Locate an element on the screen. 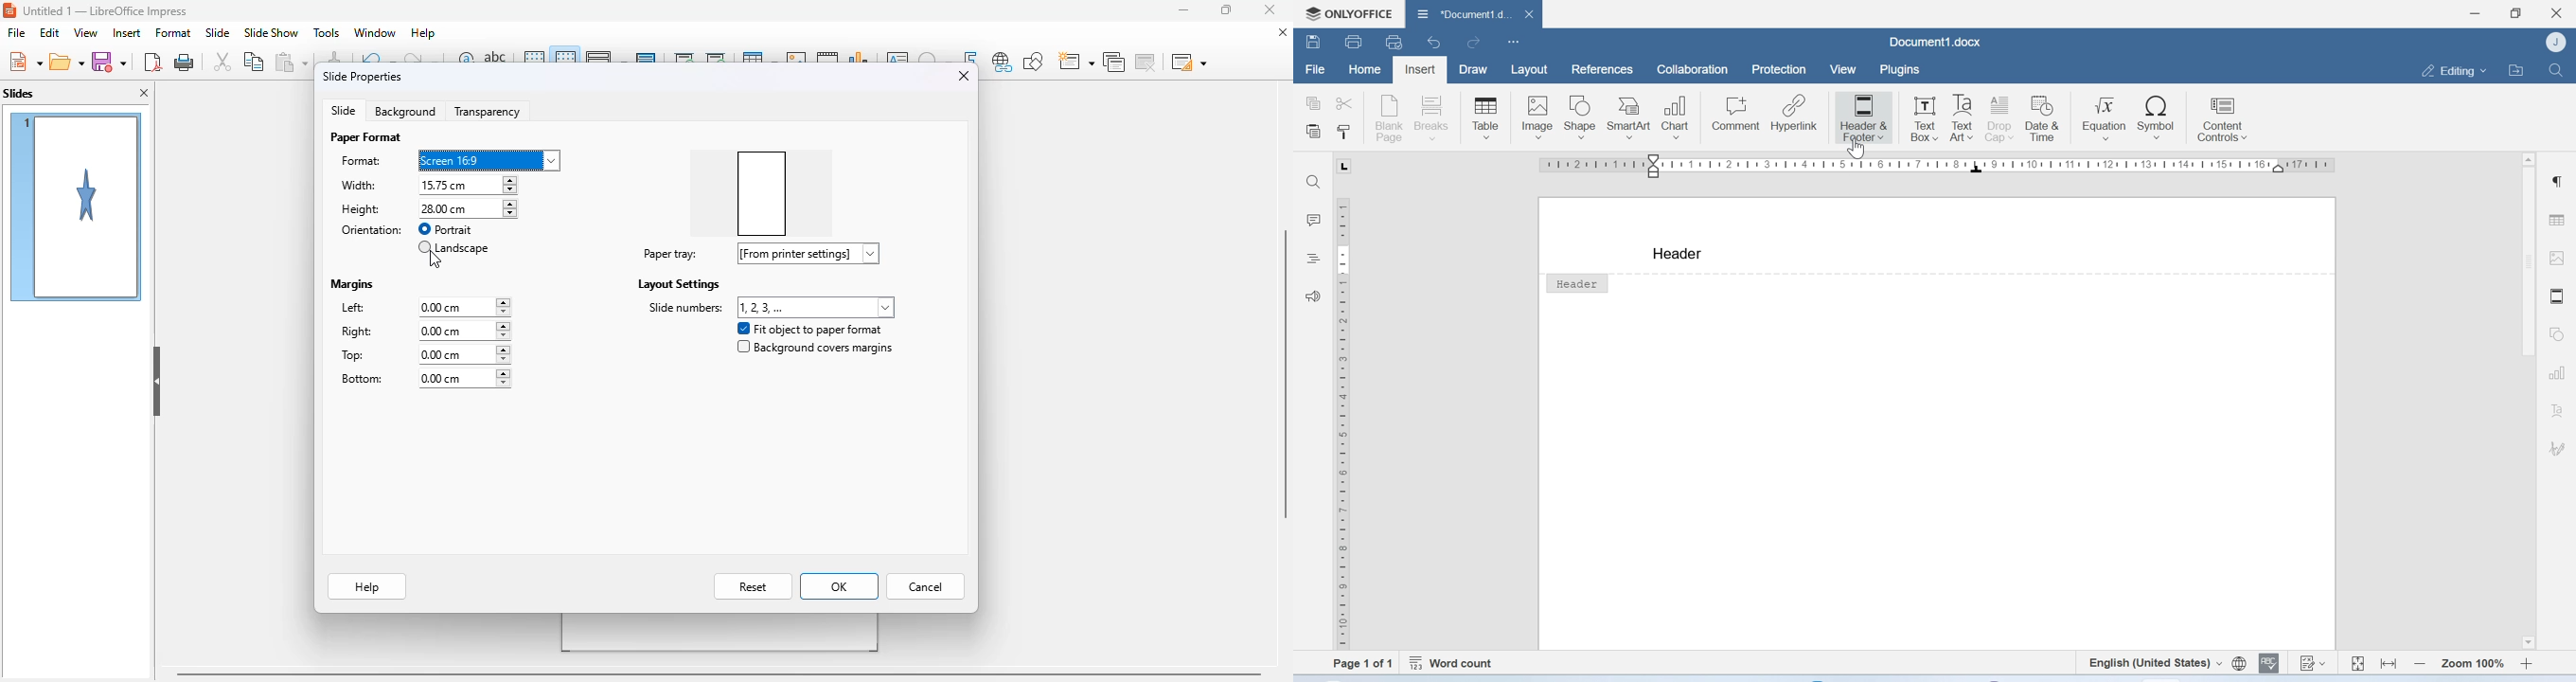  uick print is located at coordinates (1396, 43).